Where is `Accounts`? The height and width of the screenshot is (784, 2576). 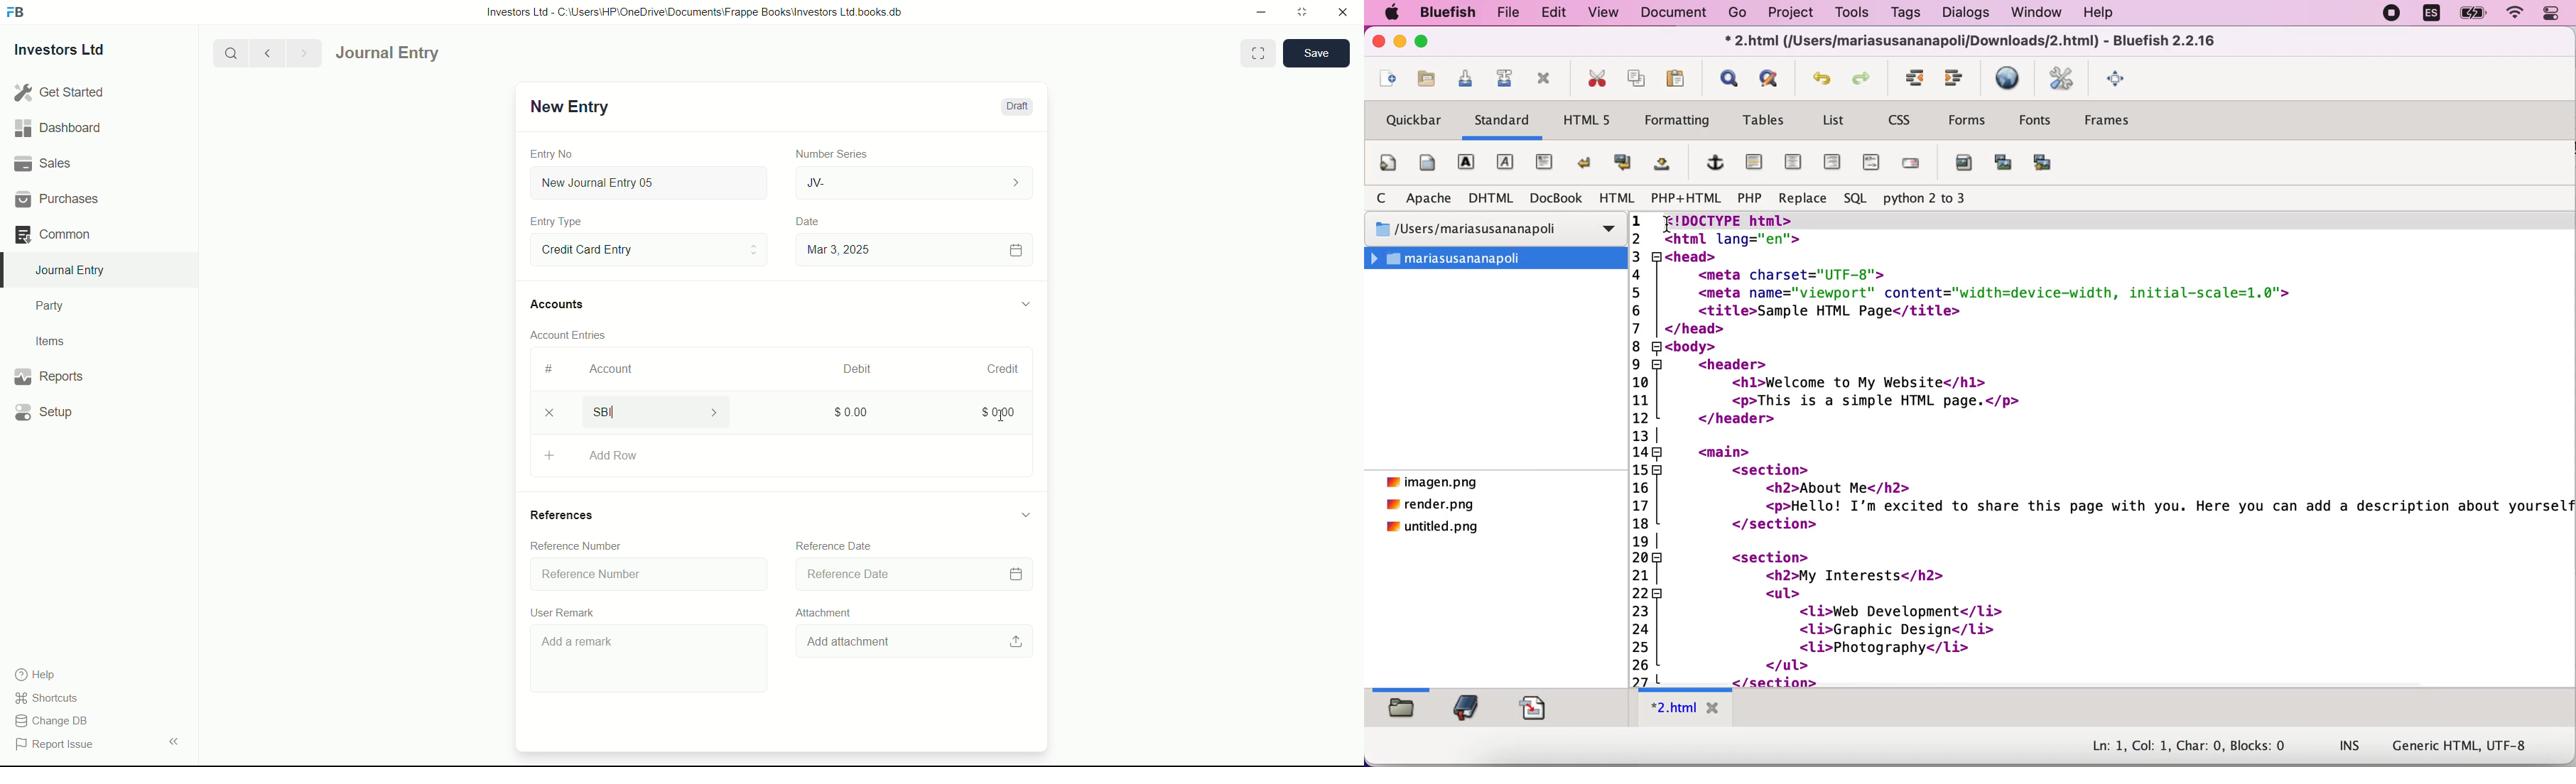 Accounts is located at coordinates (560, 305).